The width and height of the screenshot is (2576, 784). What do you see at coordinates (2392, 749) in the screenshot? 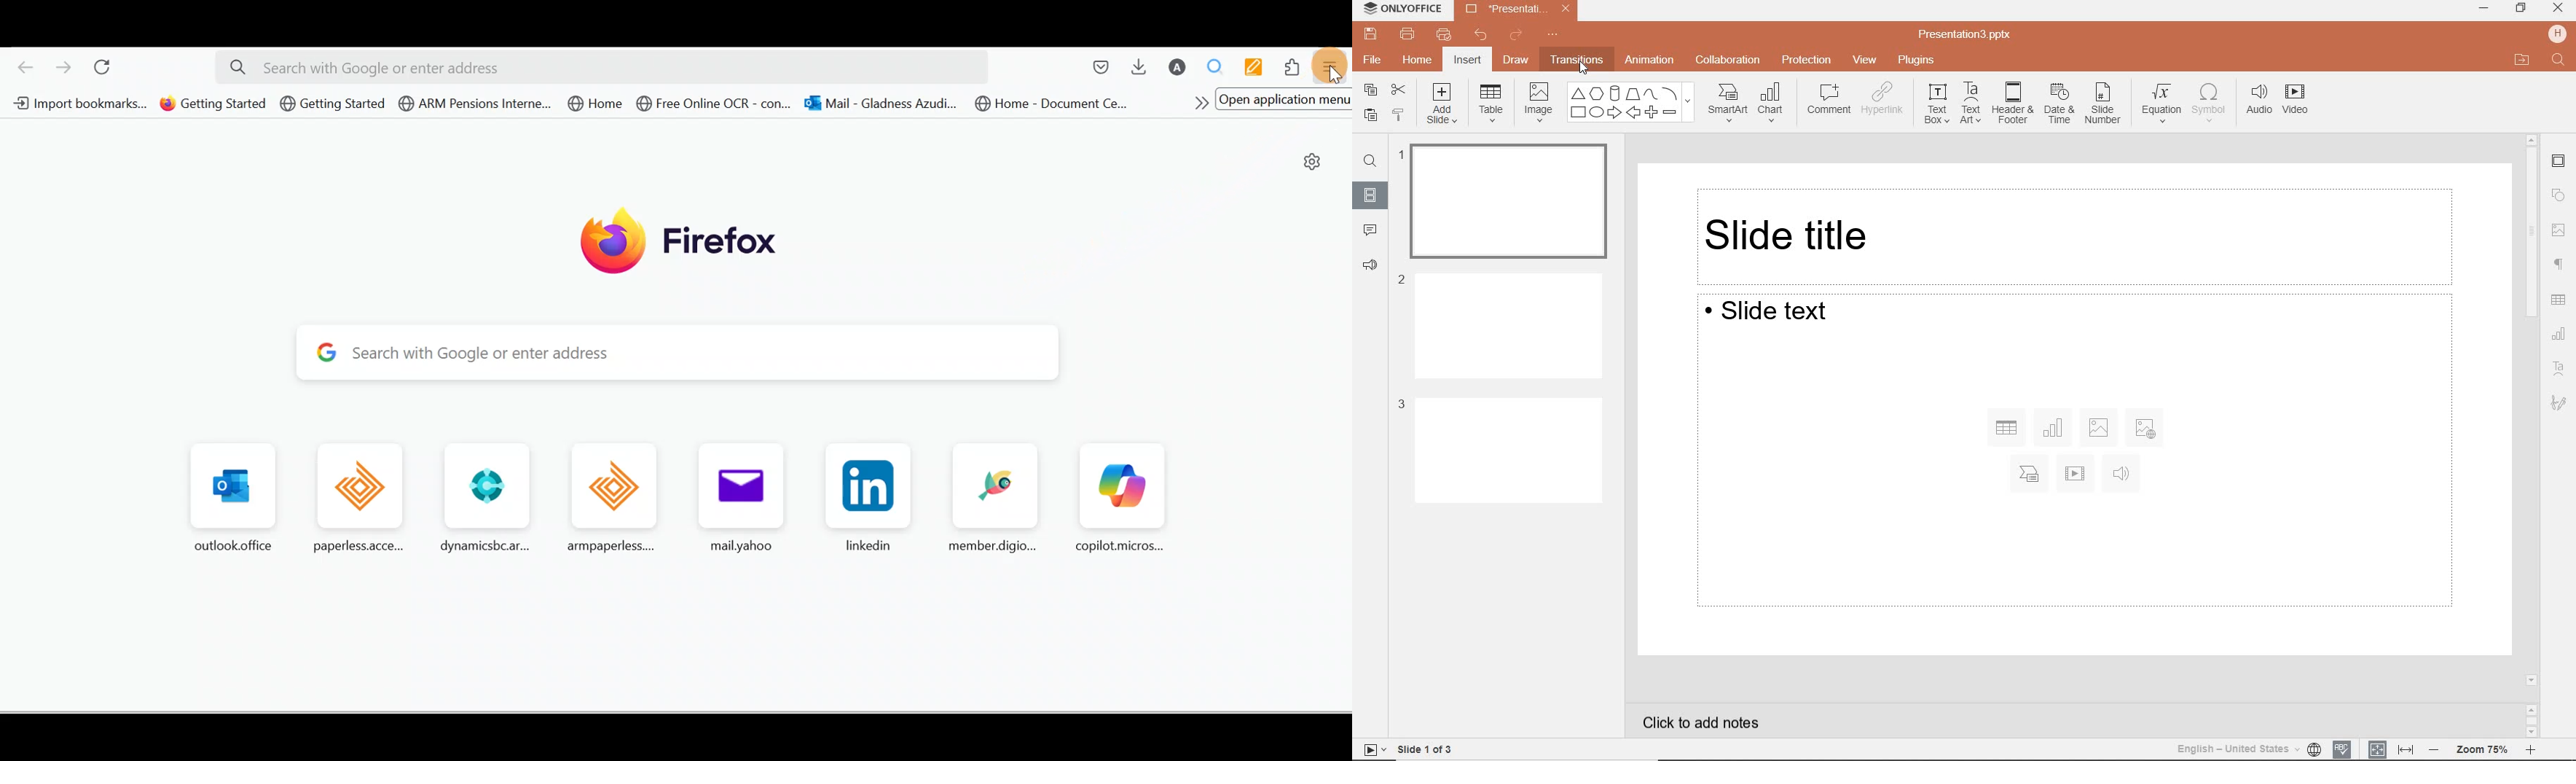
I see `FIT TO SLIDE / FIT TO WIDTH` at bounding box center [2392, 749].